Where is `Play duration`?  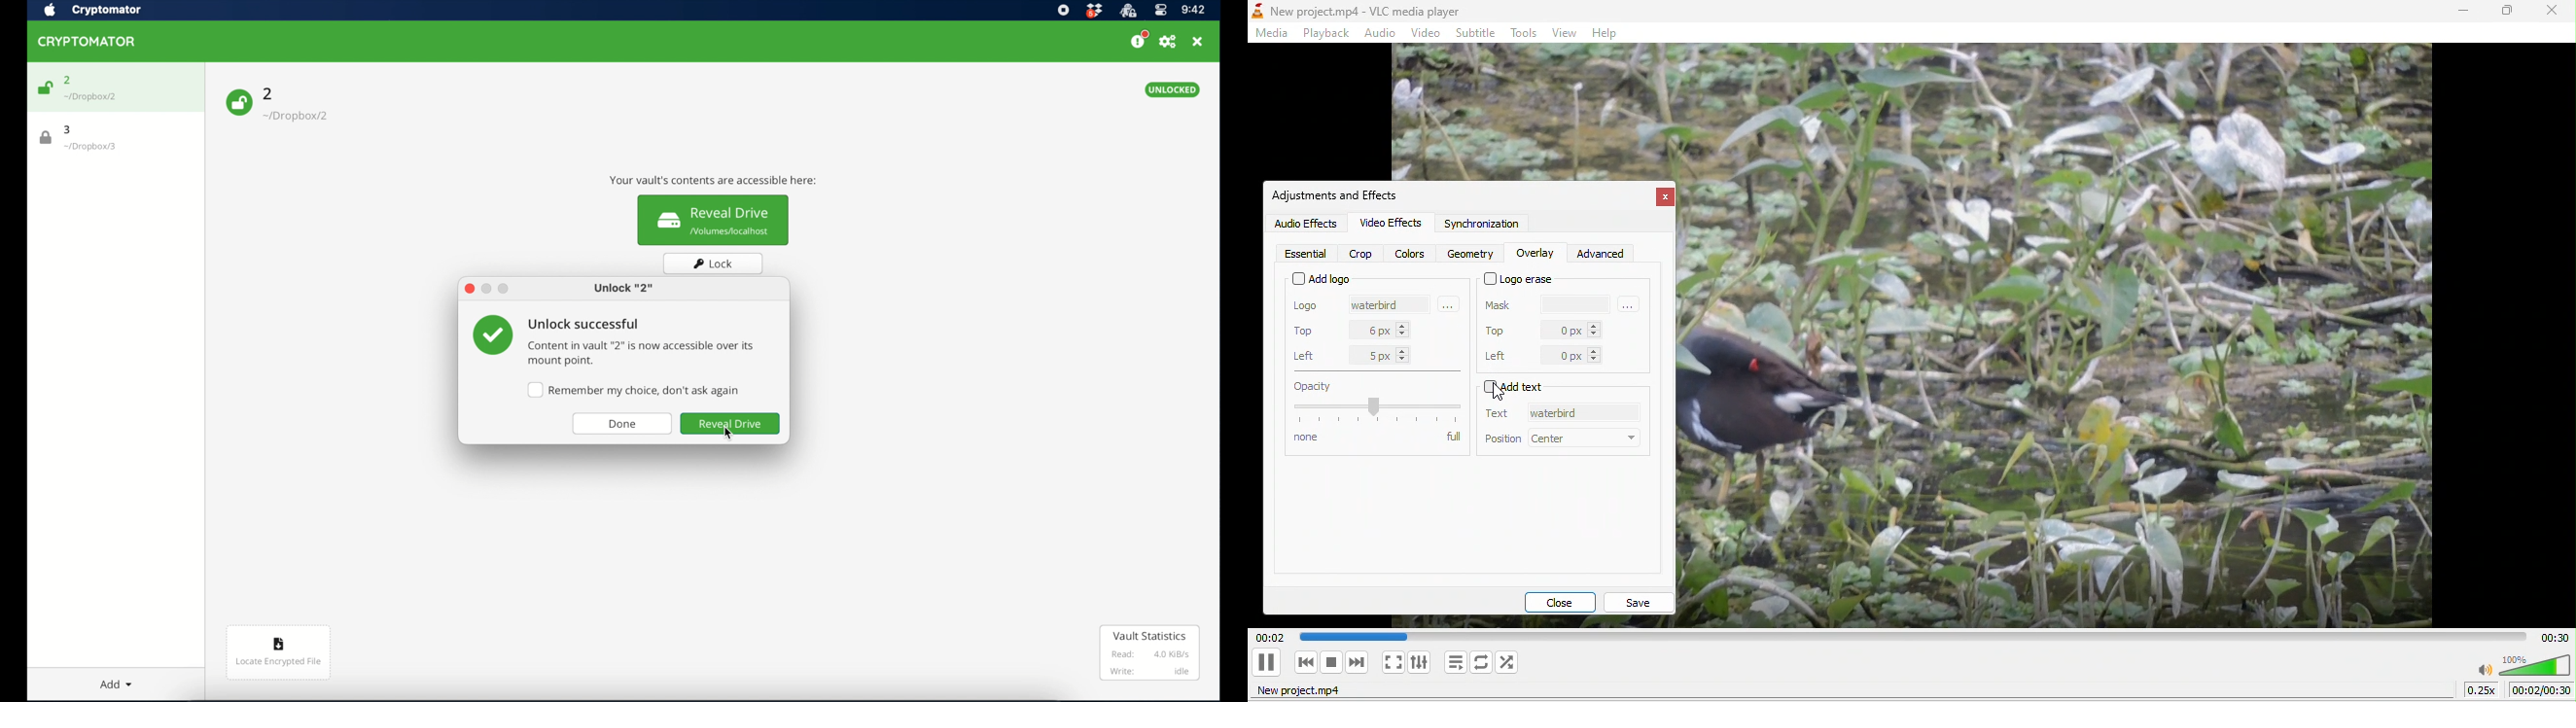 Play duration is located at coordinates (1901, 636).